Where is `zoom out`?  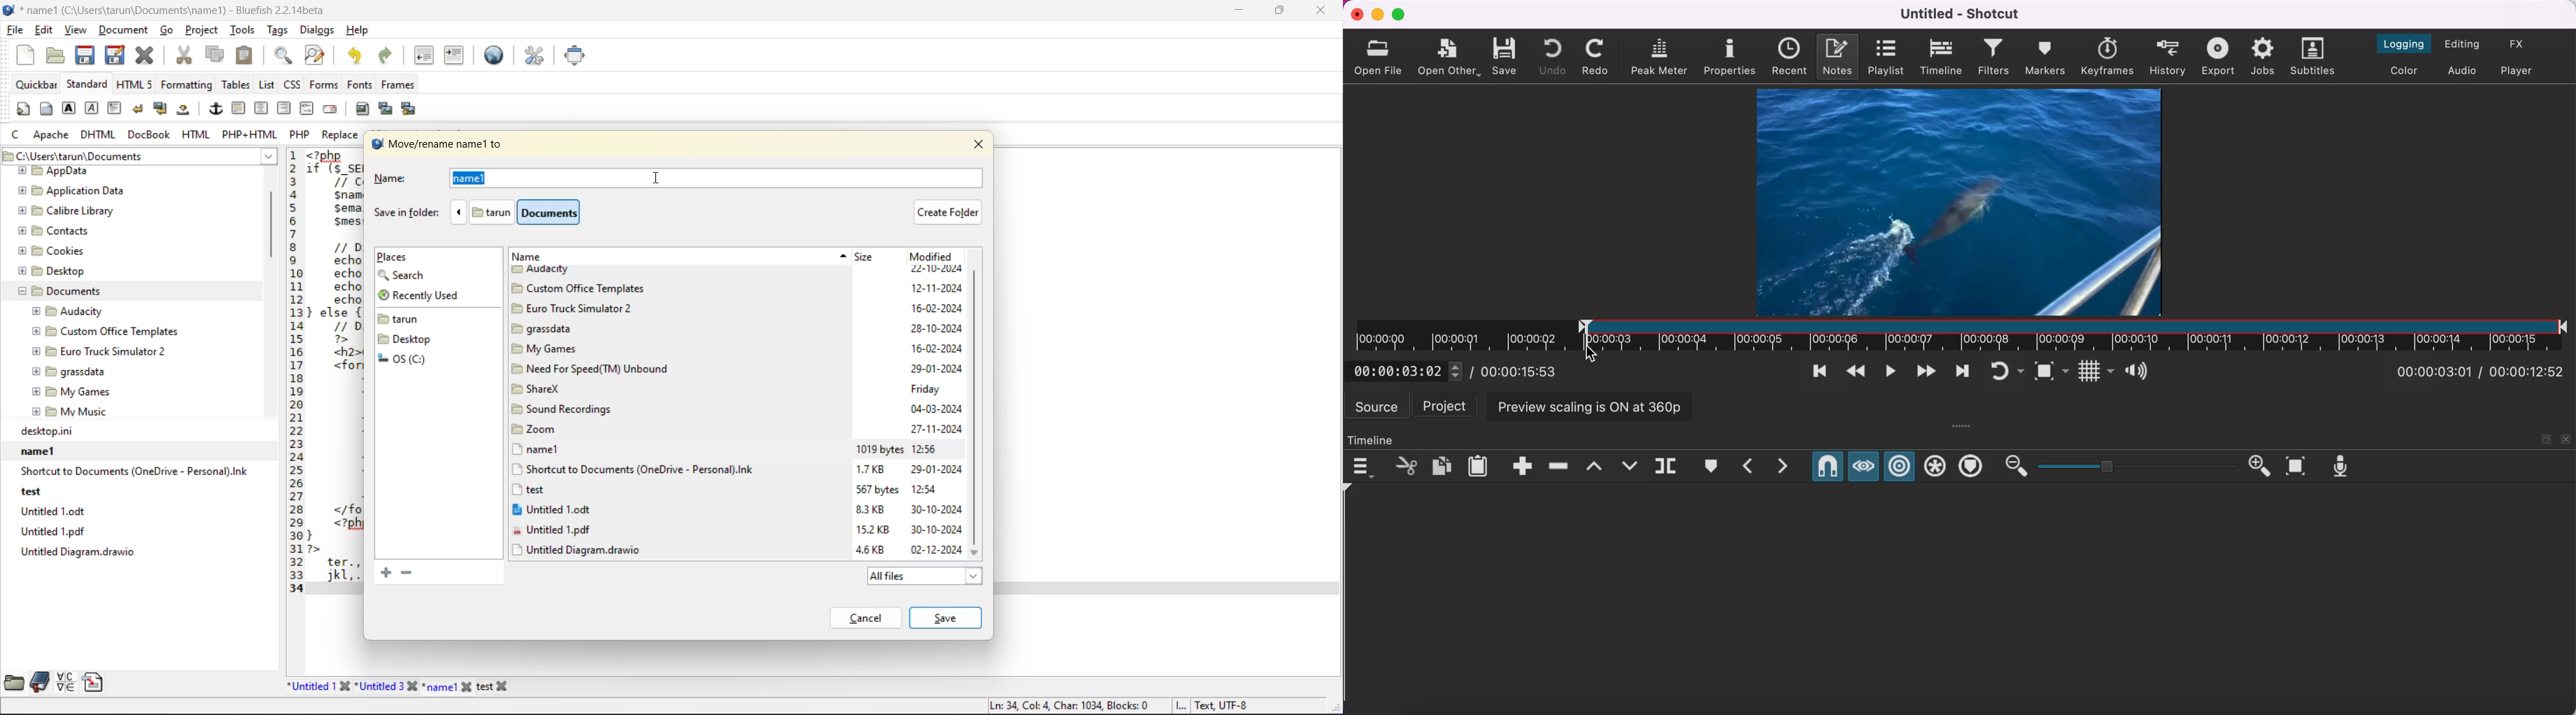
zoom out is located at coordinates (2015, 467).